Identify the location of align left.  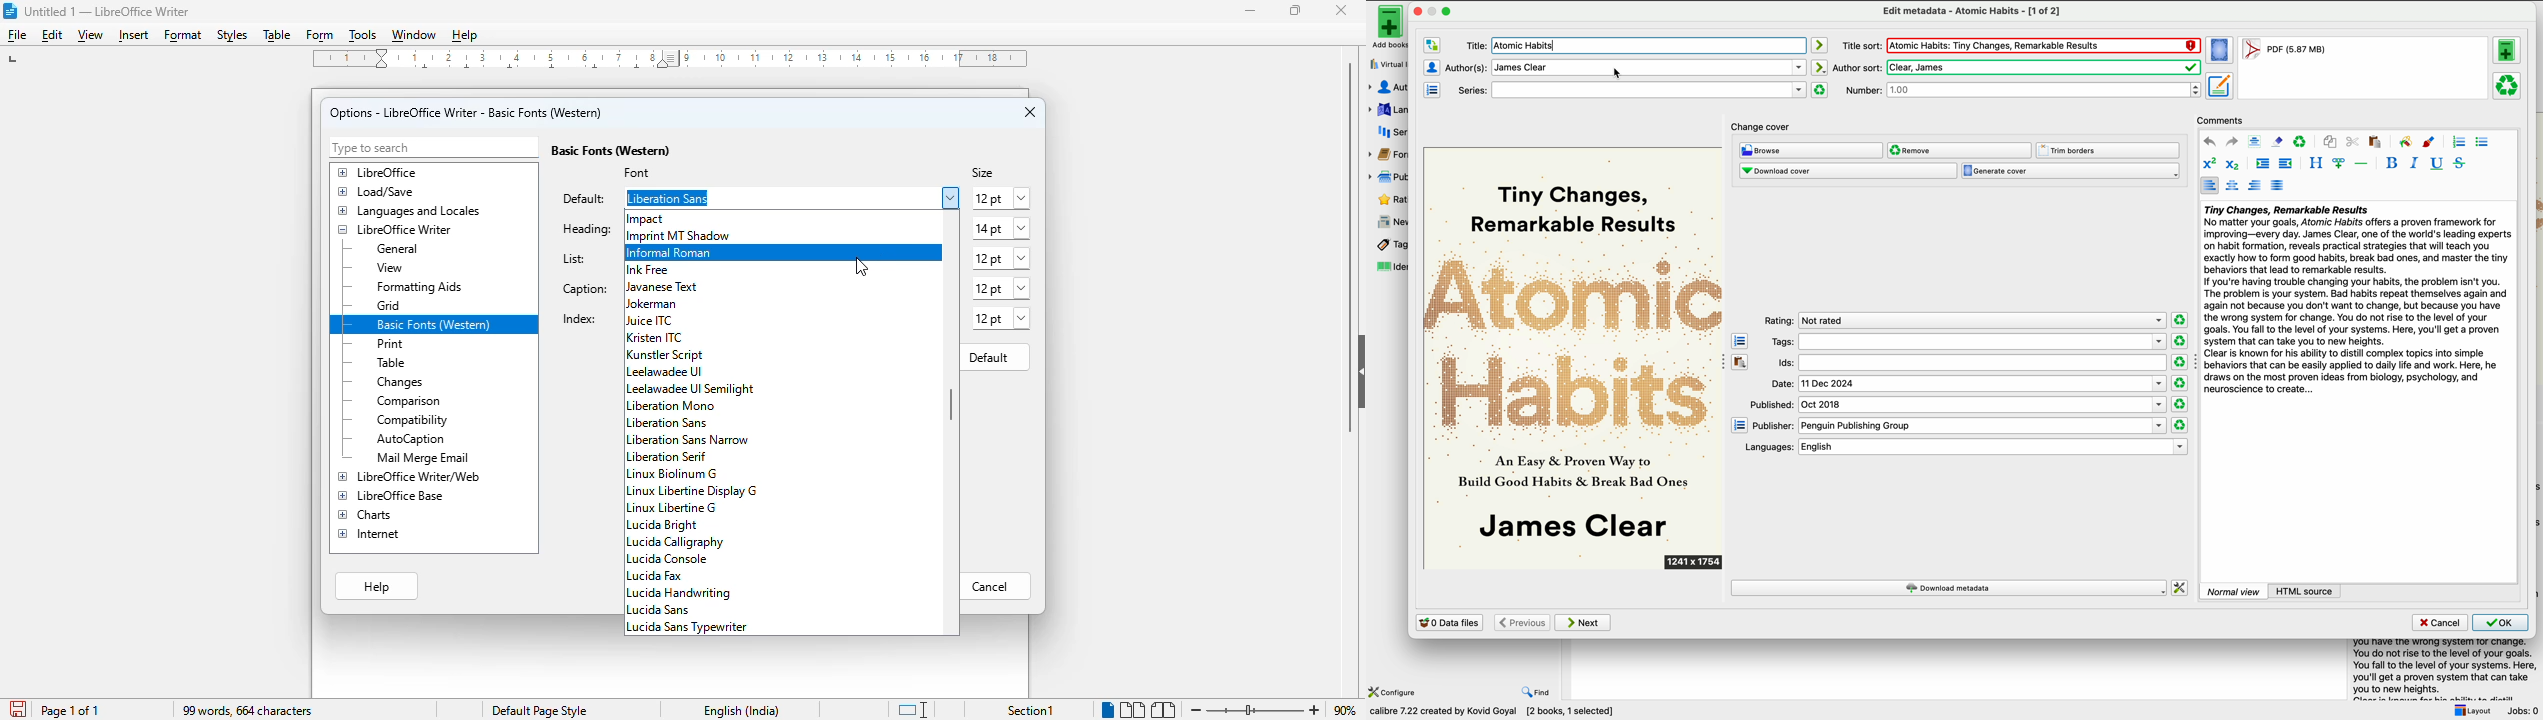
(2210, 185).